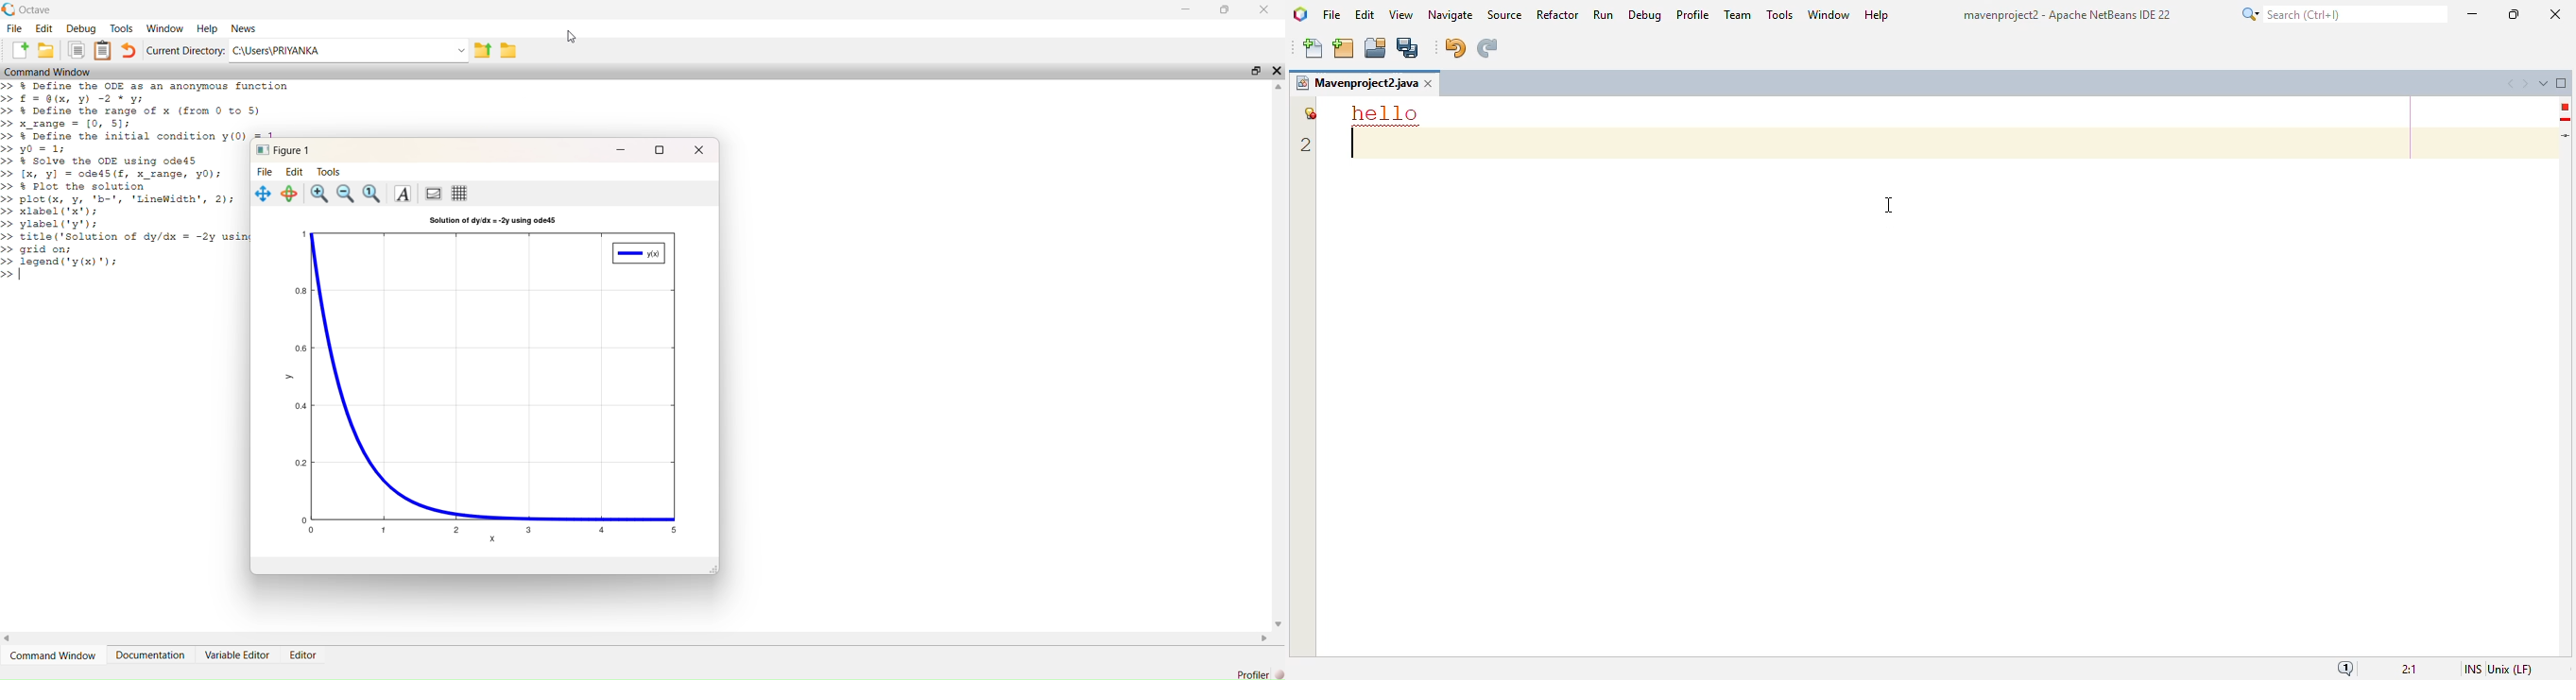  Describe the element at coordinates (53, 655) in the screenshot. I see `Command Window` at that location.